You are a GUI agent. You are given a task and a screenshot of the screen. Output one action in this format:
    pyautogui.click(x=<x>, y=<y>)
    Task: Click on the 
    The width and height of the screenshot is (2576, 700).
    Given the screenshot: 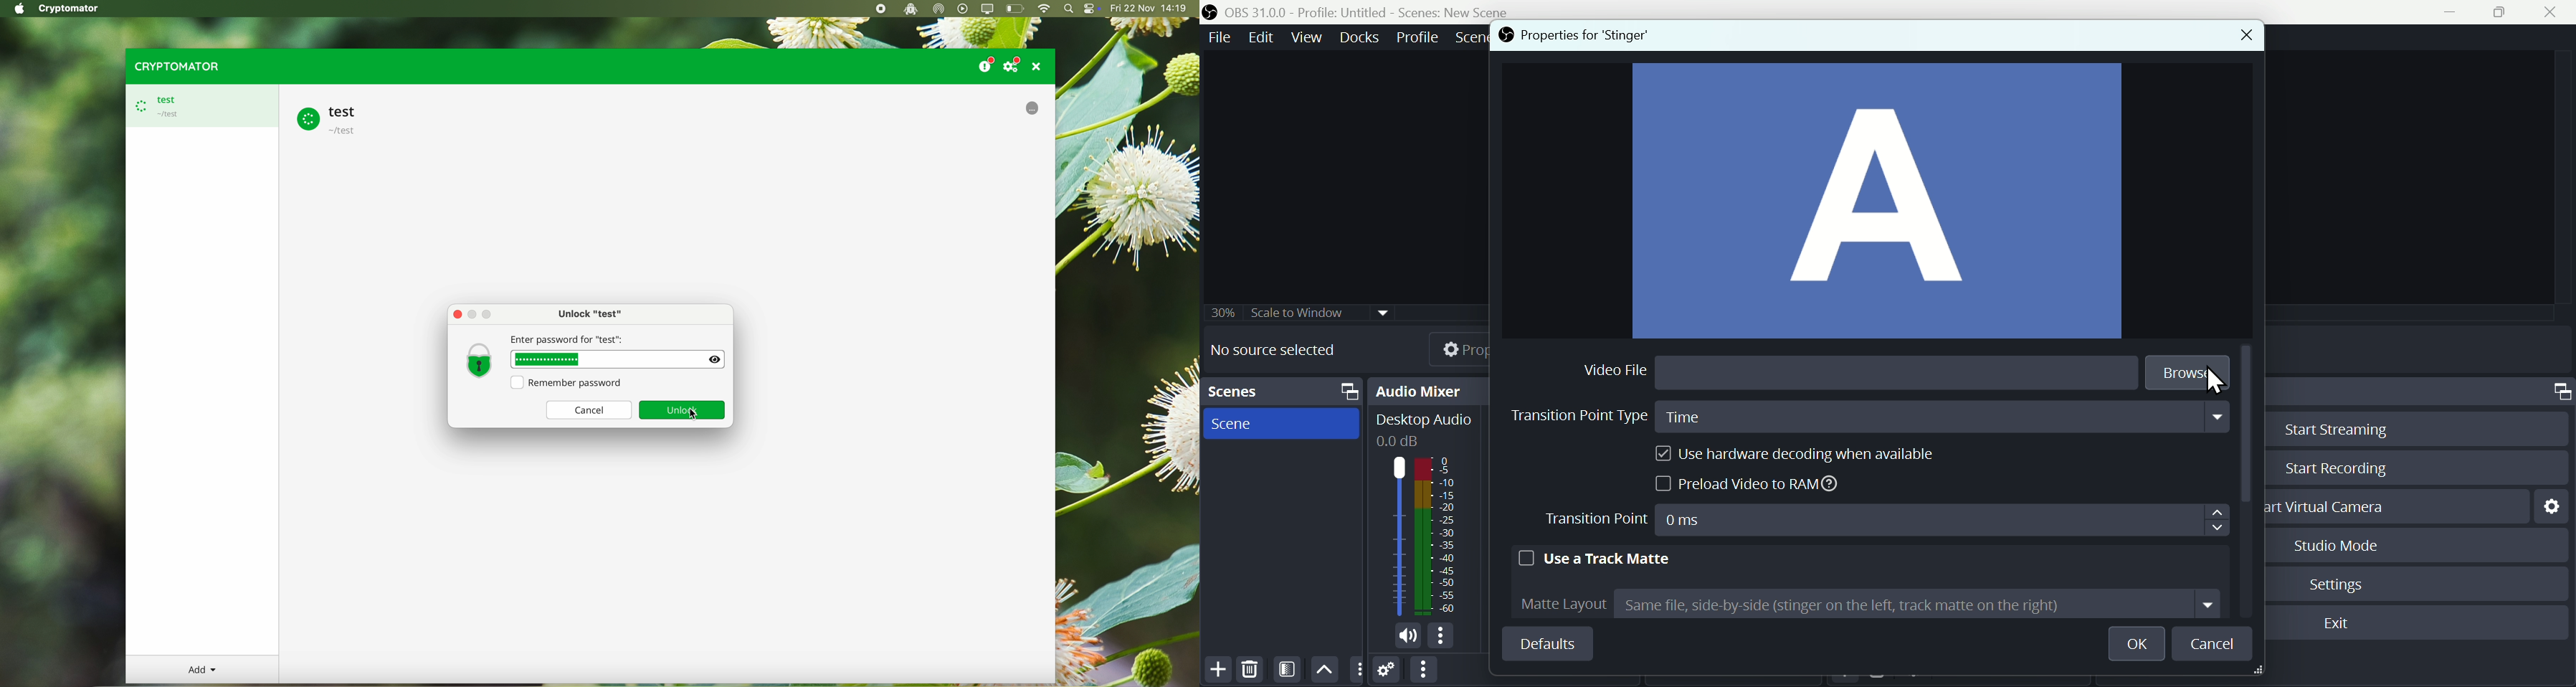 What is the action you would take?
    pyautogui.click(x=2215, y=518)
    